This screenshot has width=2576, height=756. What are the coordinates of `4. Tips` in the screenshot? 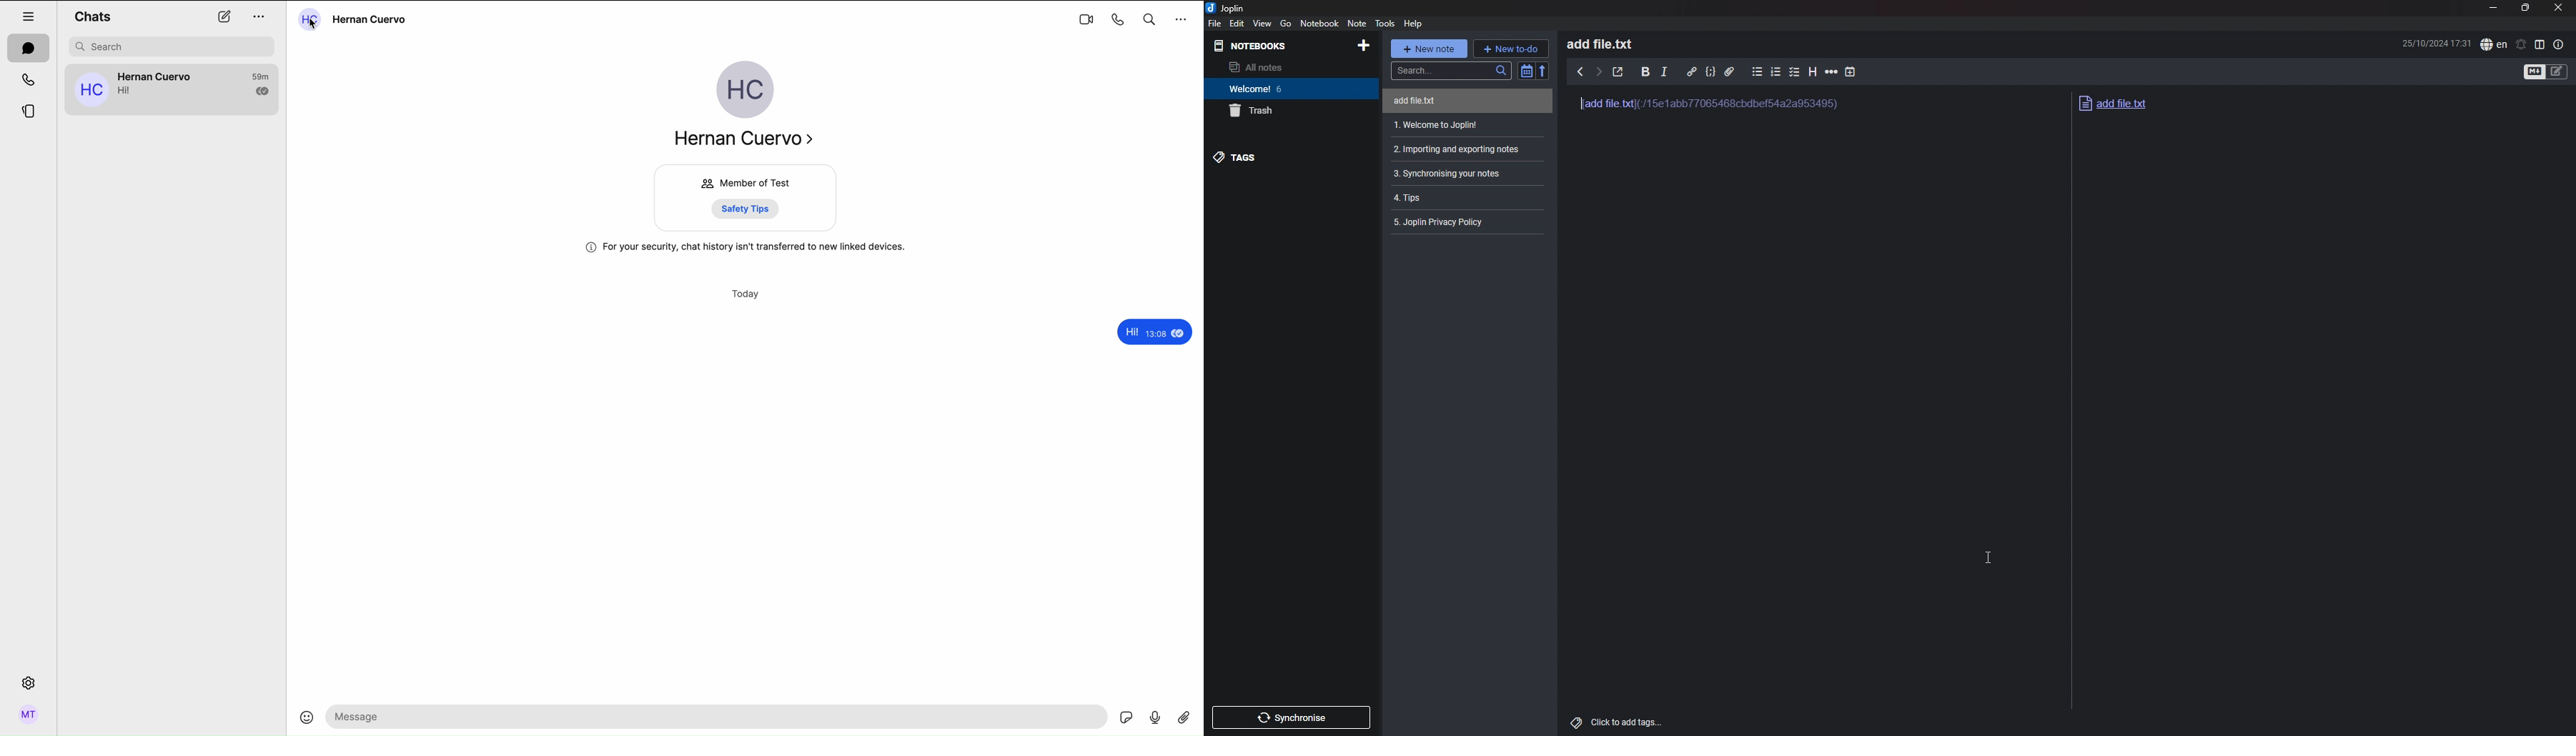 It's located at (1462, 197).